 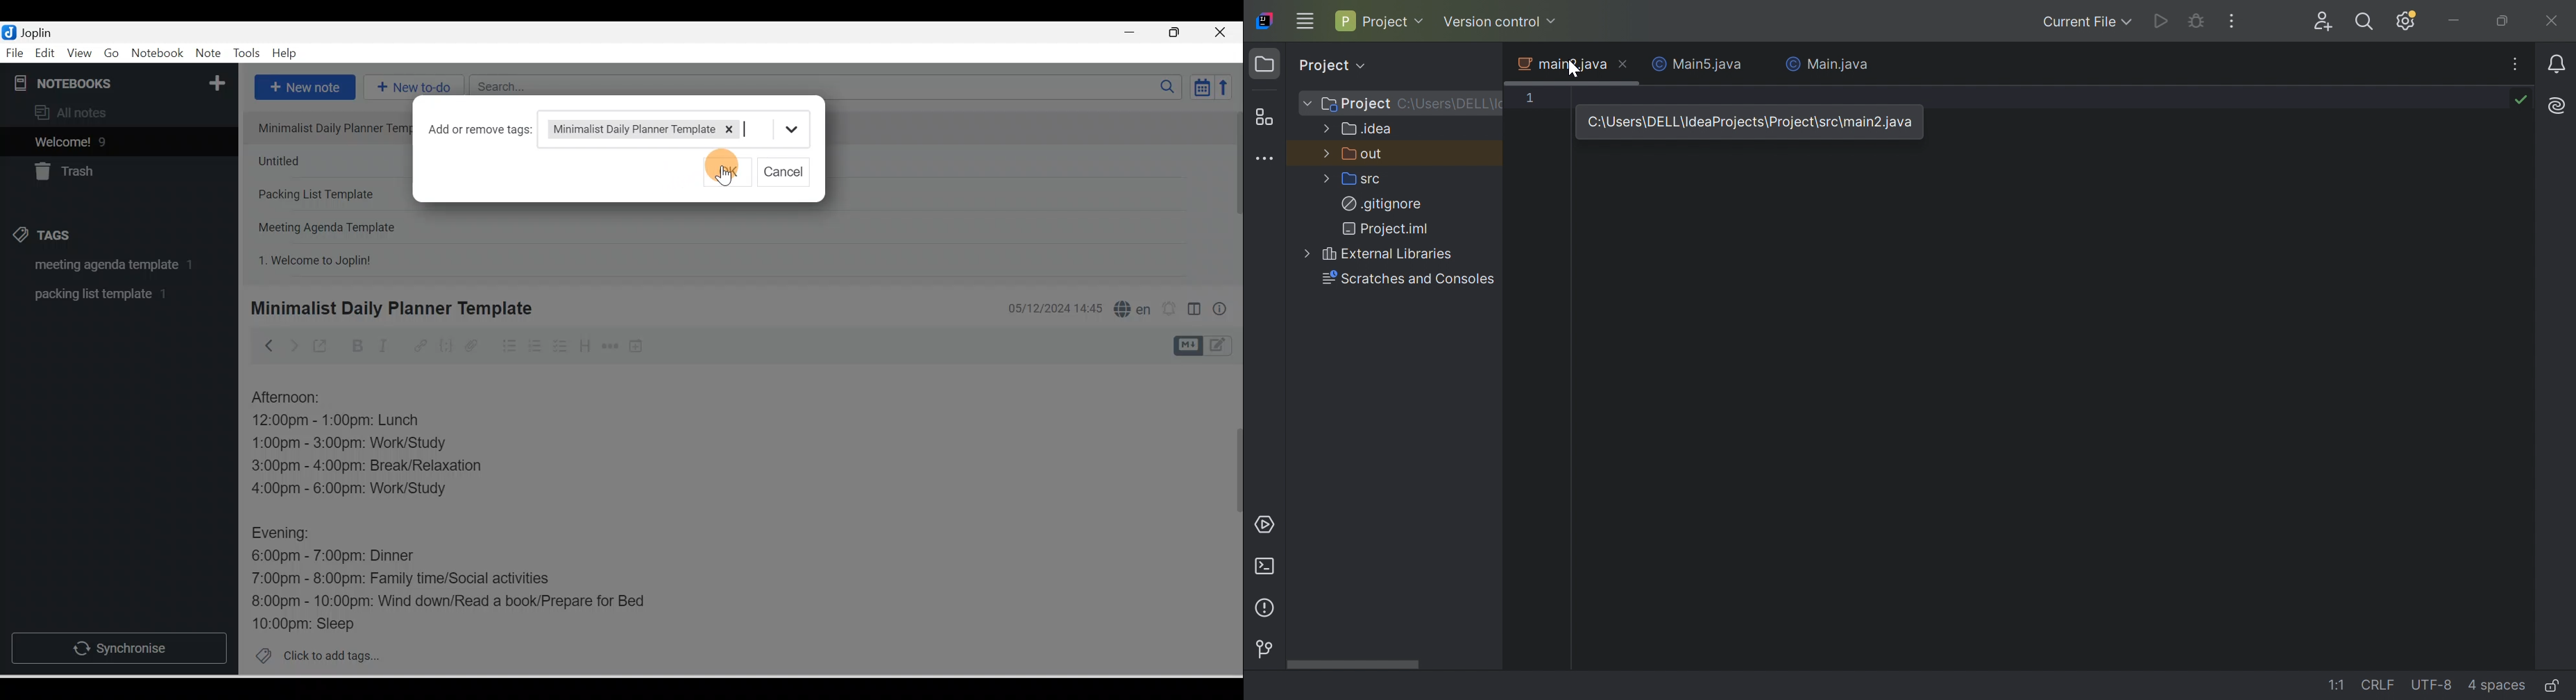 I want to click on cursor on main2.java, so click(x=1576, y=68).